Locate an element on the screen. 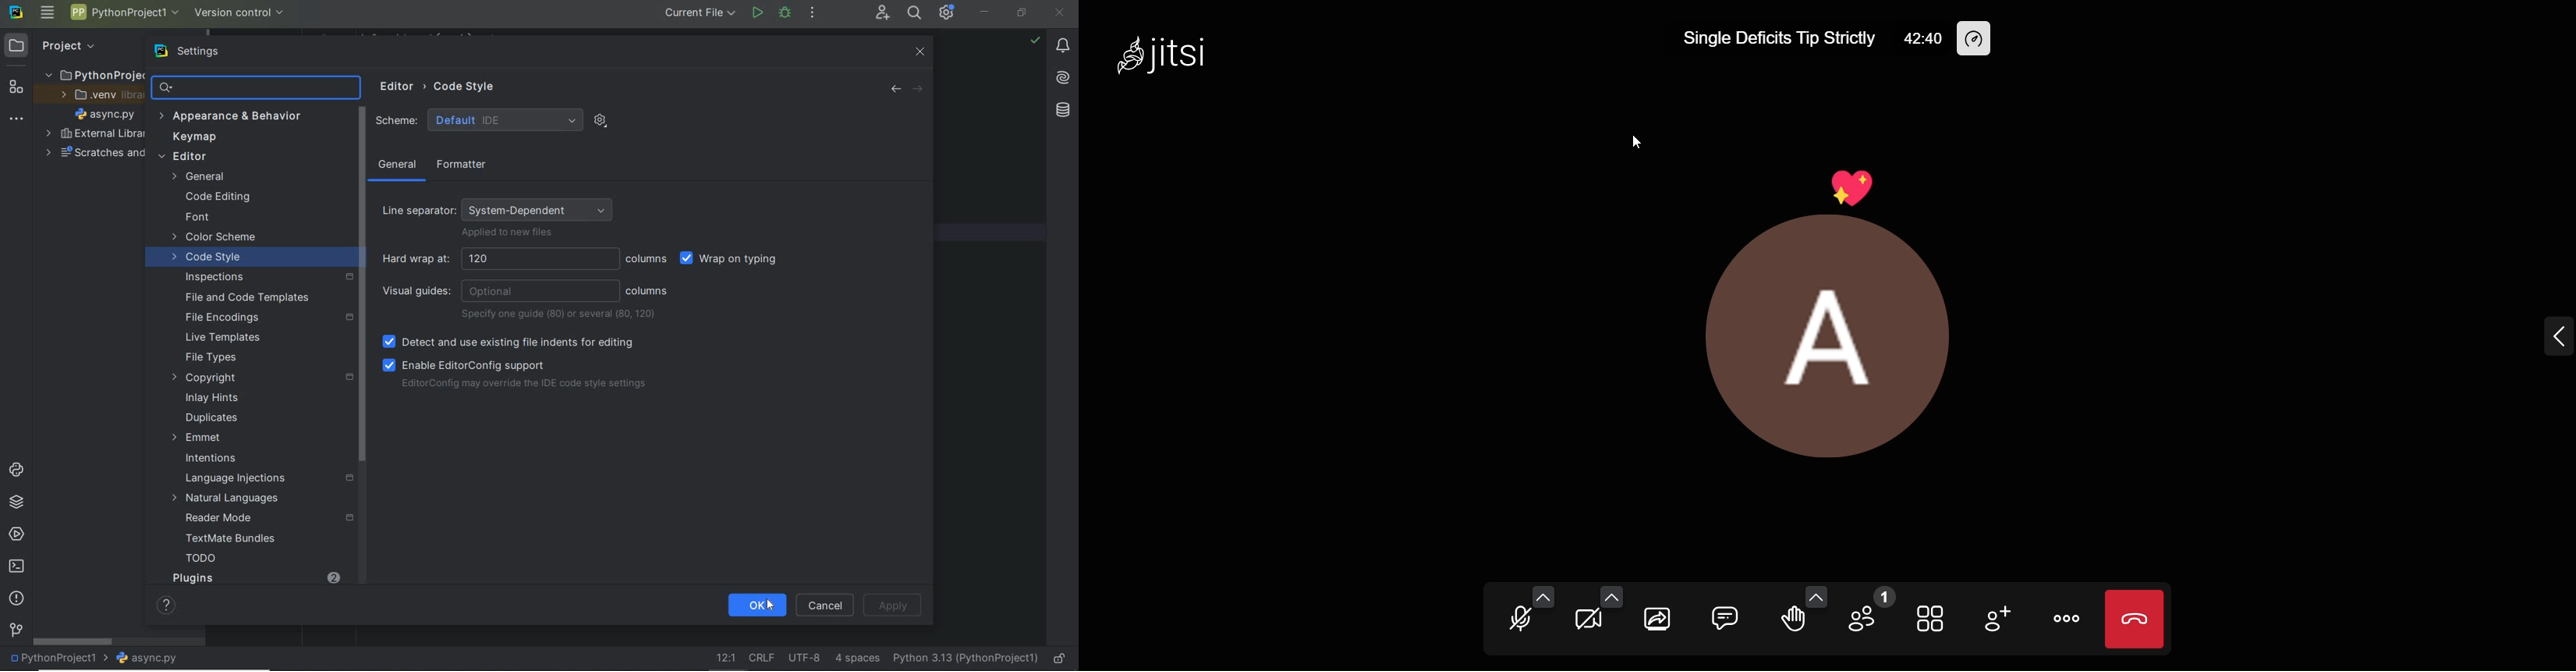 The width and height of the screenshot is (2576, 672). File Encodings is located at coordinates (265, 318).